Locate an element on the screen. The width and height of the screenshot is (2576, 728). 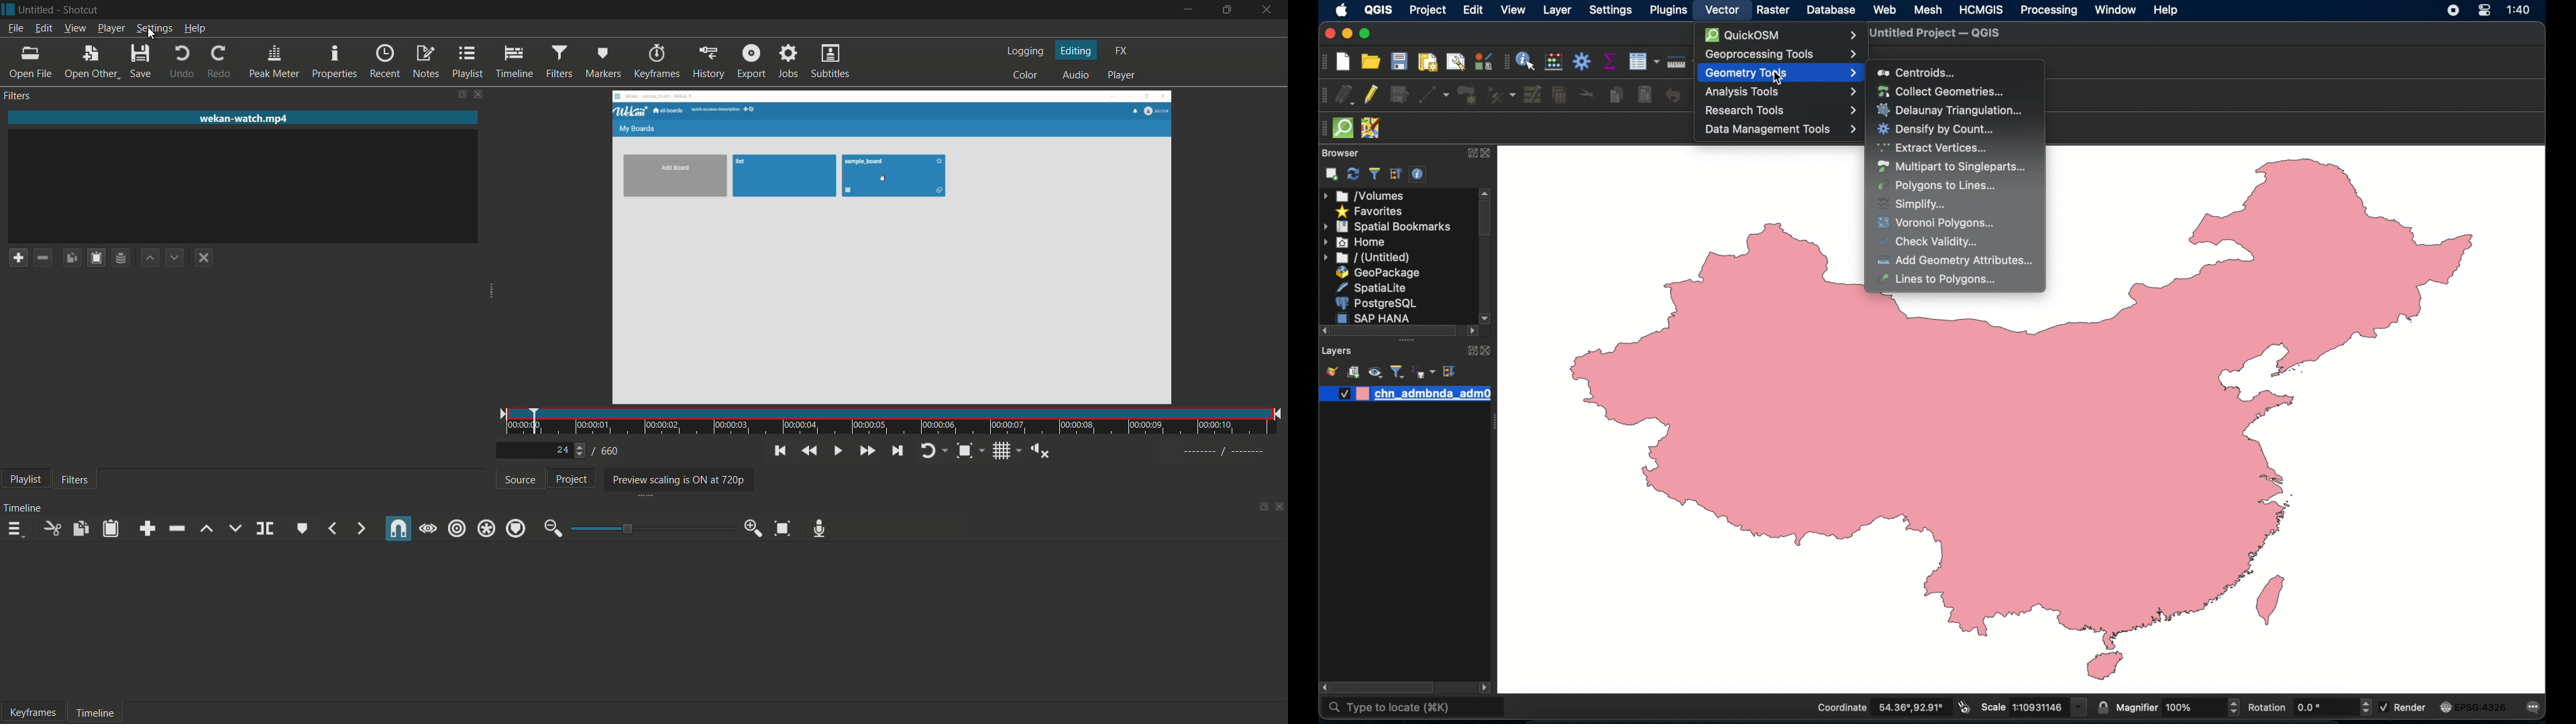
browser is located at coordinates (1340, 153).